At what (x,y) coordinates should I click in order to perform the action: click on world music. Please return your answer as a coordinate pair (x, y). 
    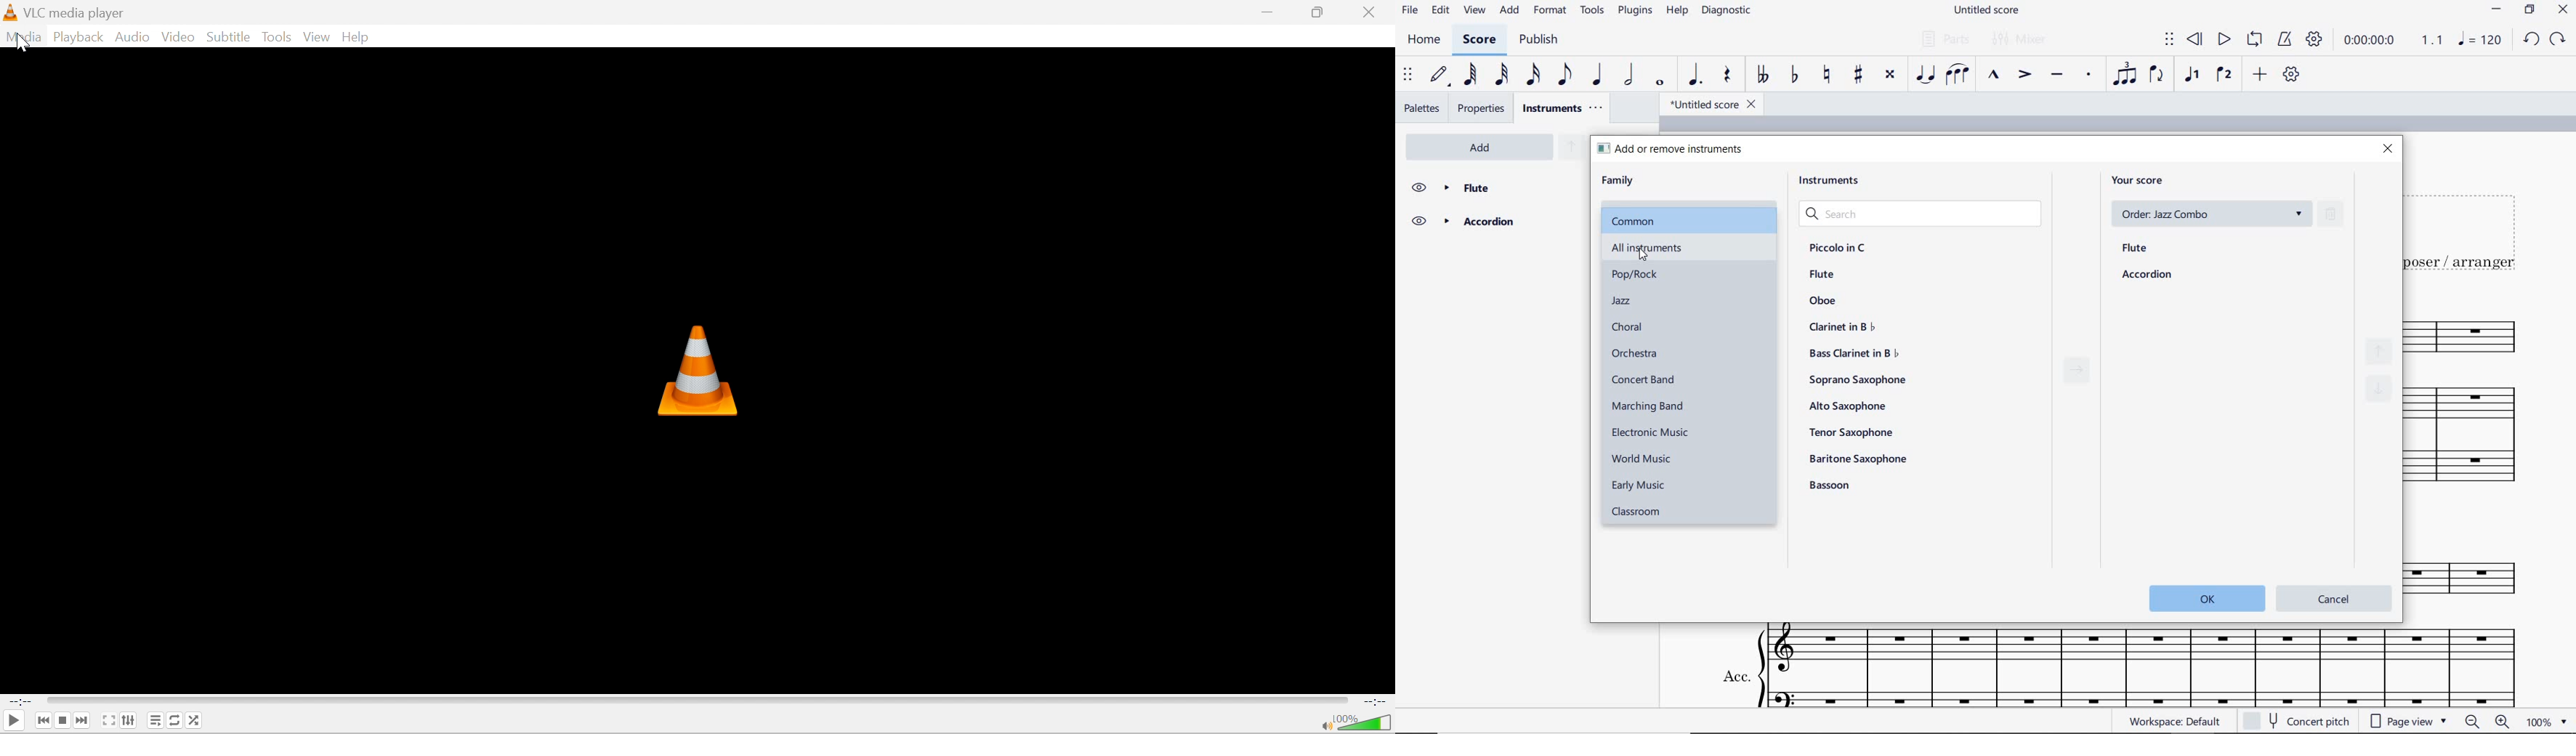
    Looking at the image, I should click on (1645, 458).